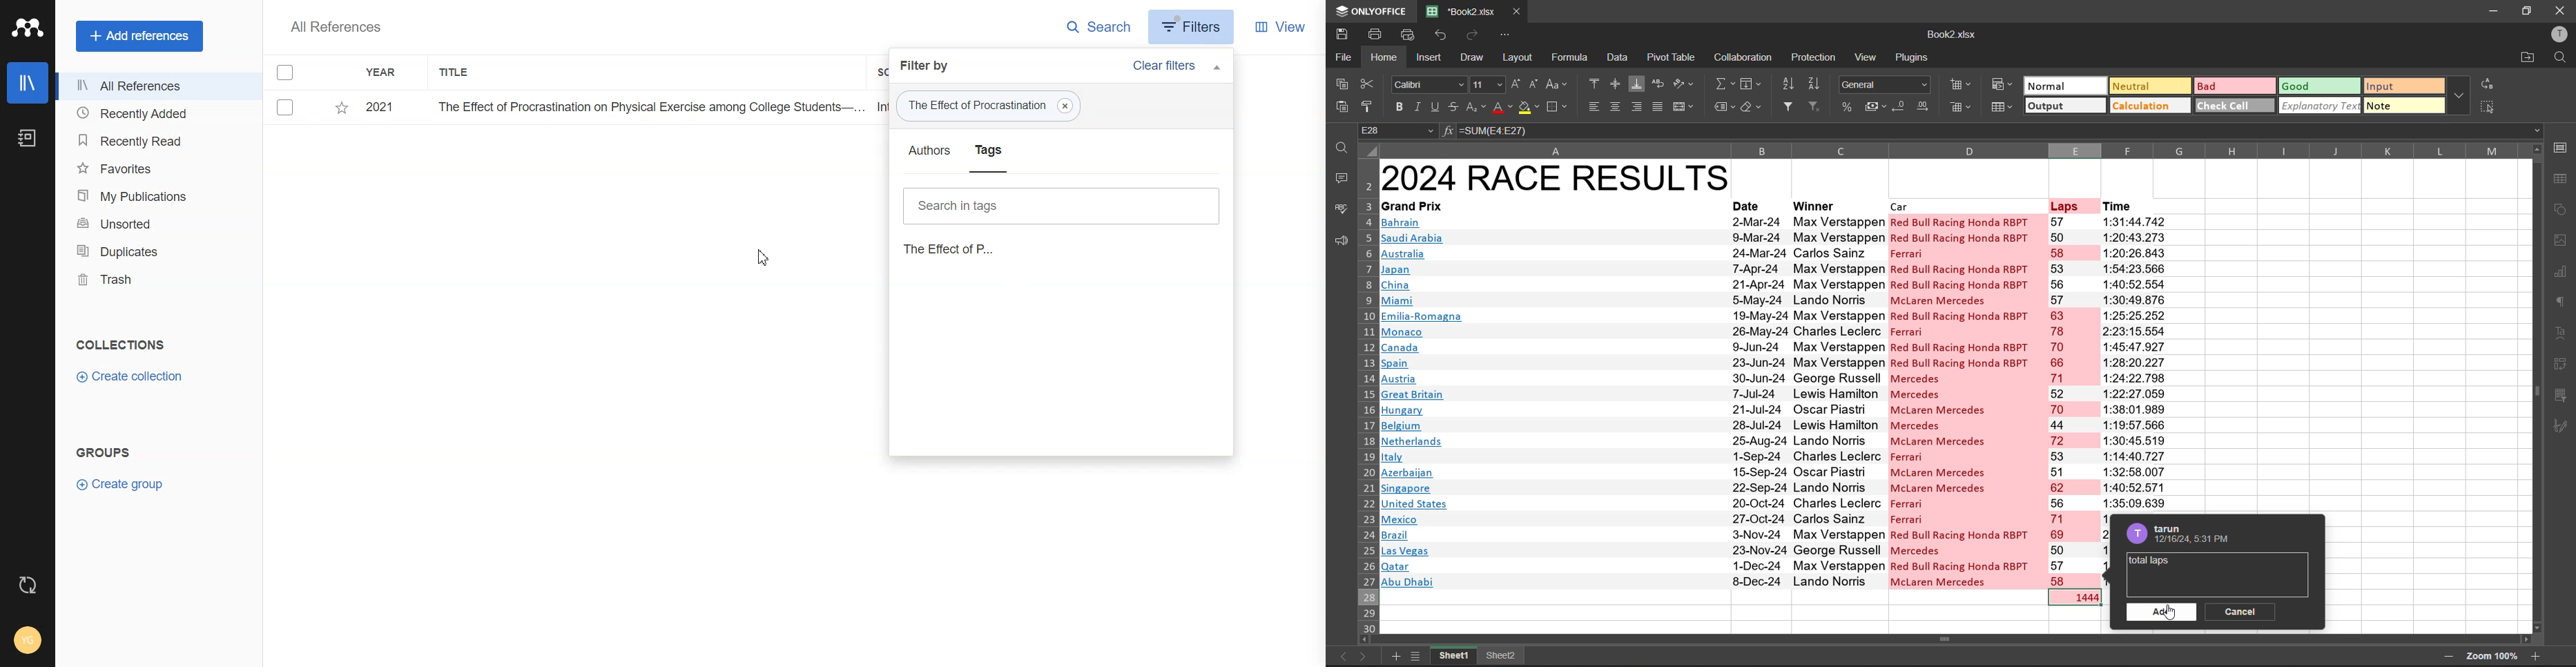  Describe the element at coordinates (1724, 85) in the screenshot. I see `summation` at that location.